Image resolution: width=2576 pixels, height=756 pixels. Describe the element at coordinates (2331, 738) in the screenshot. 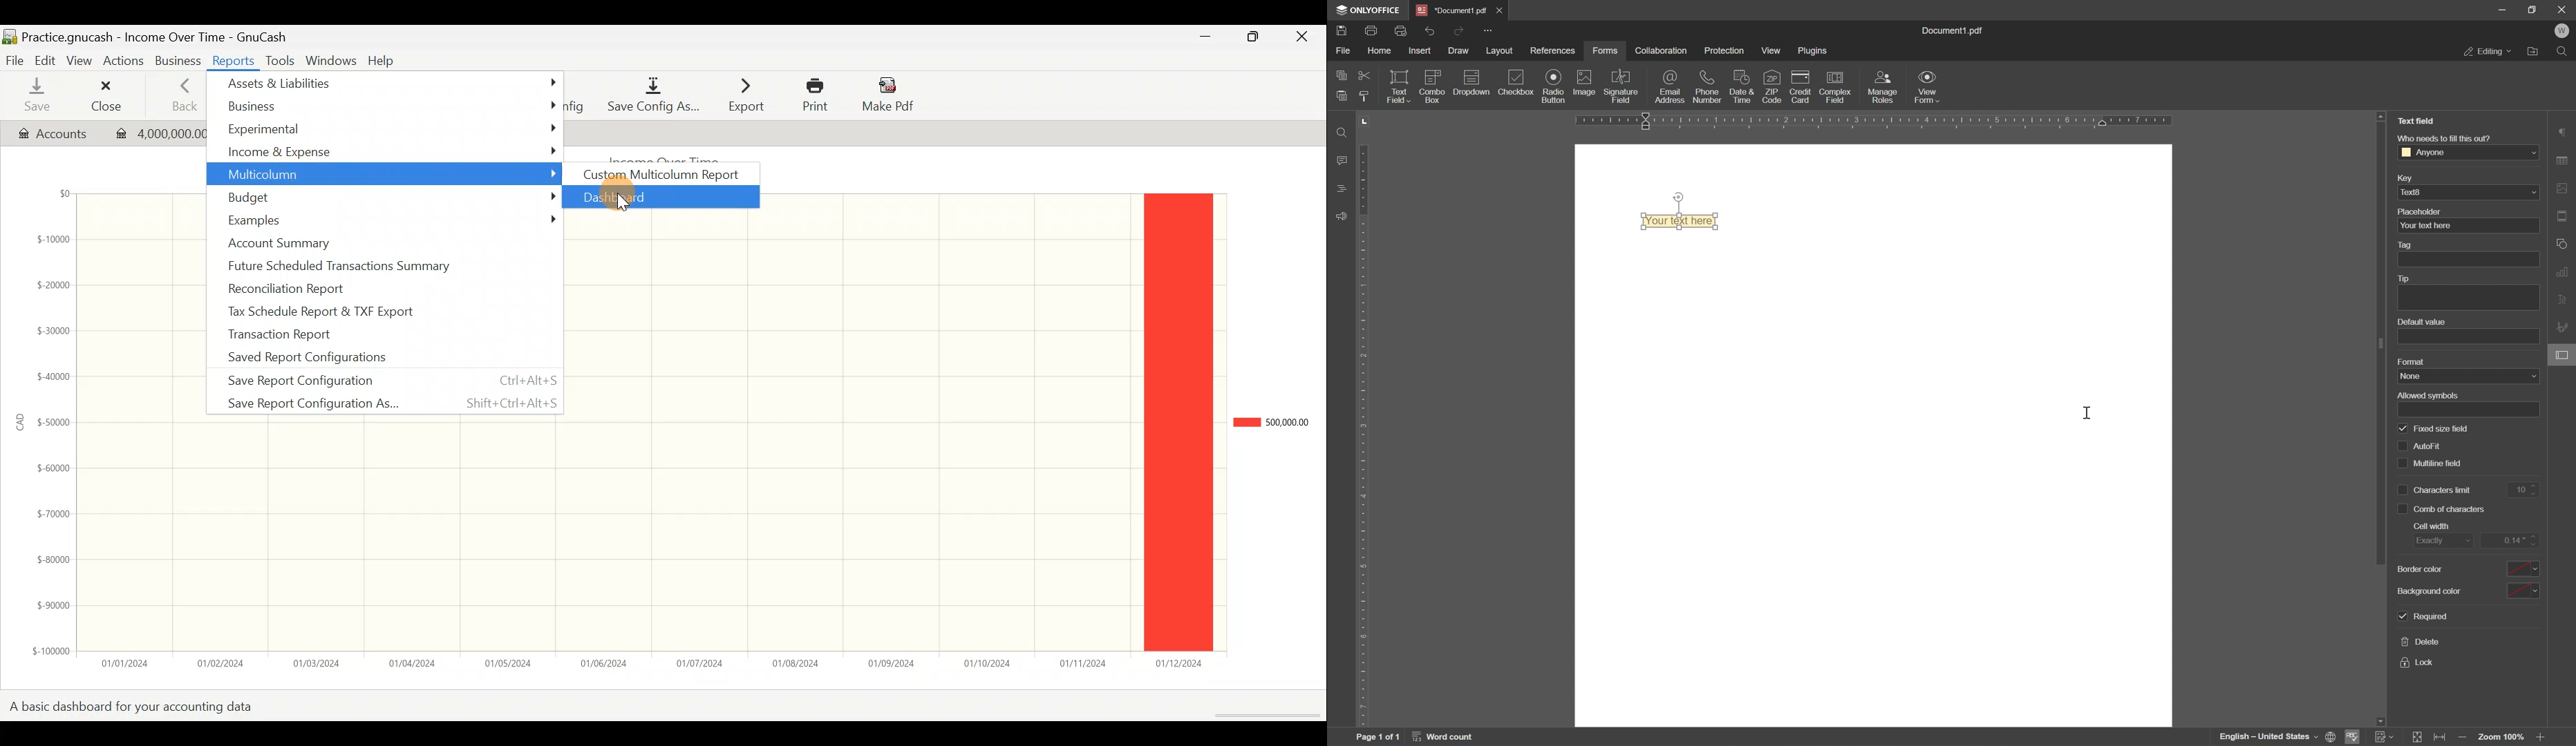

I see `set document language` at that location.